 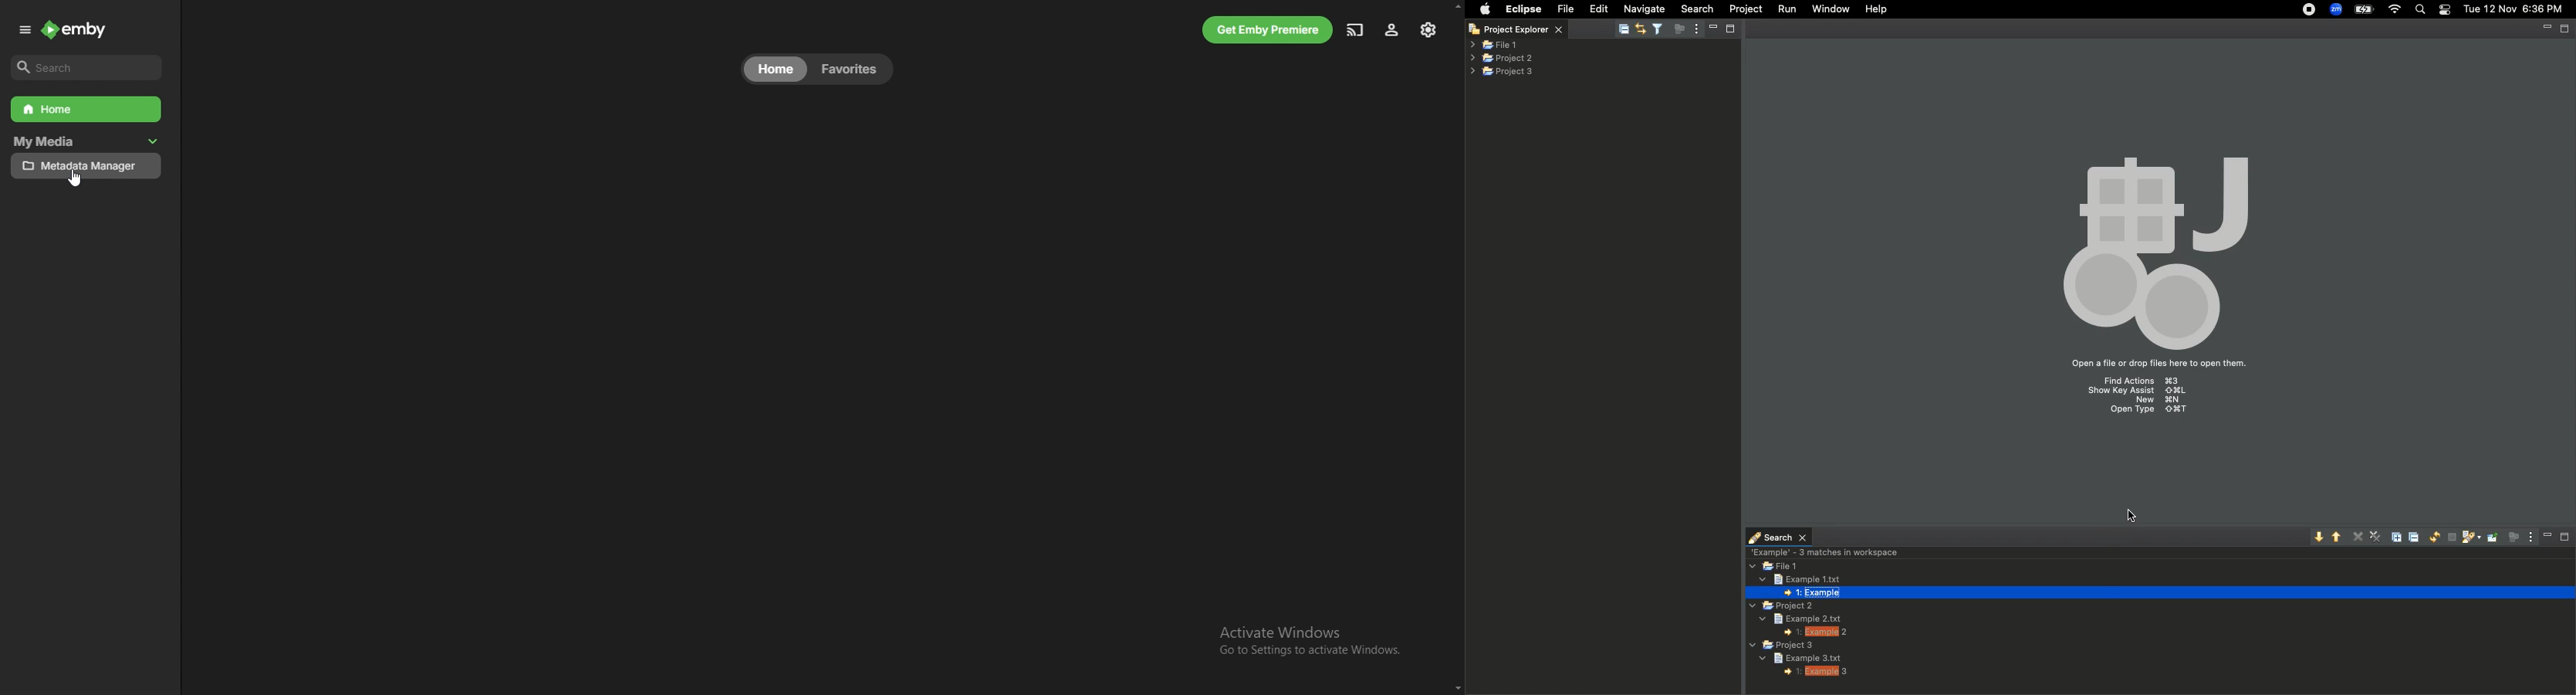 I want to click on File 1, so click(x=1494, y=46).